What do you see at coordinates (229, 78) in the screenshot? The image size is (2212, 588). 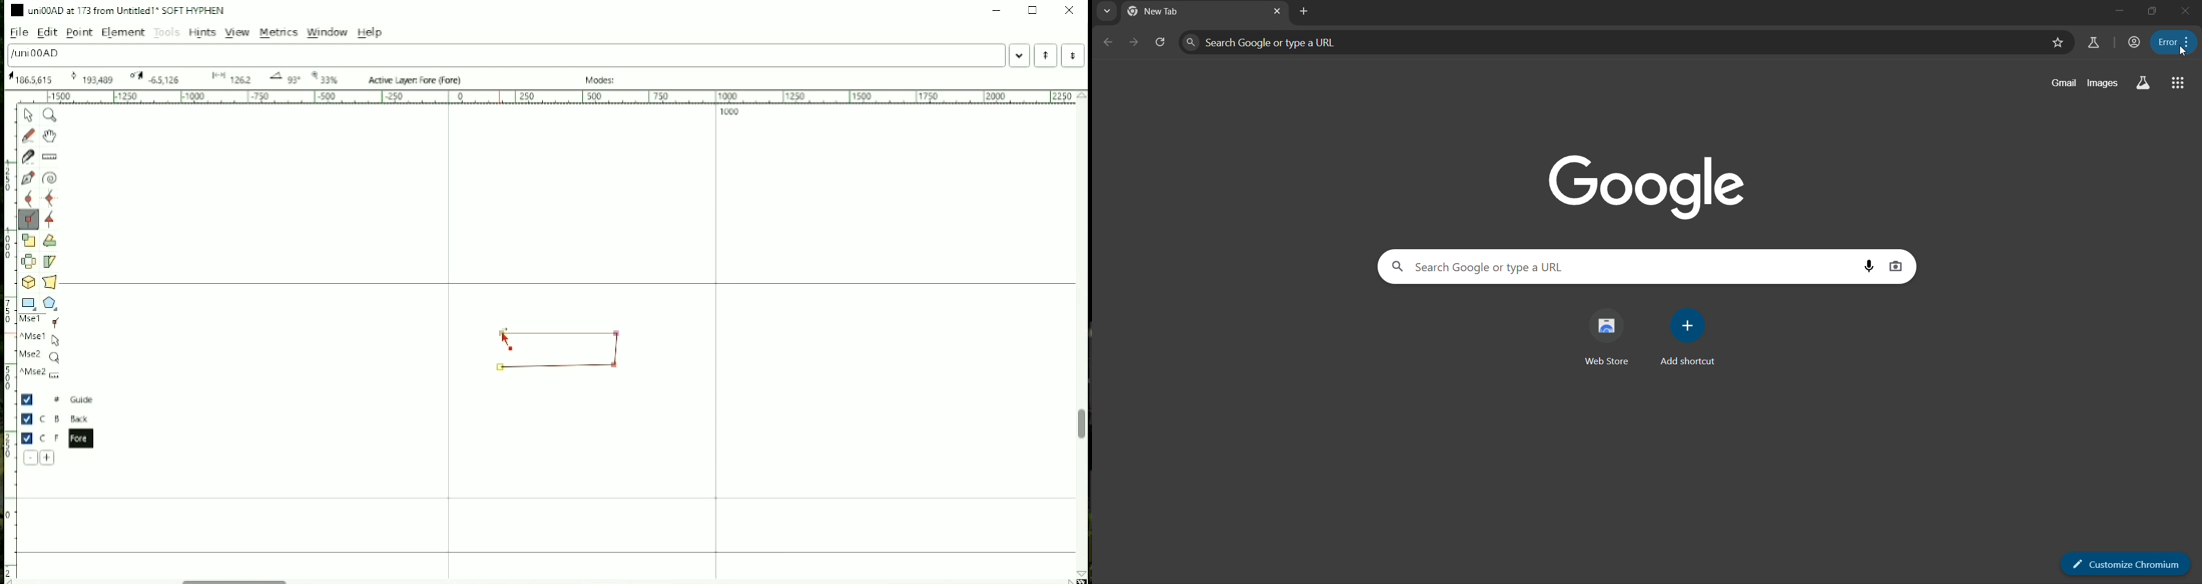 I see `173 Oxad U+00AD "uni00AD" SOFT HYPHEN` at bounding box center [229, 78].